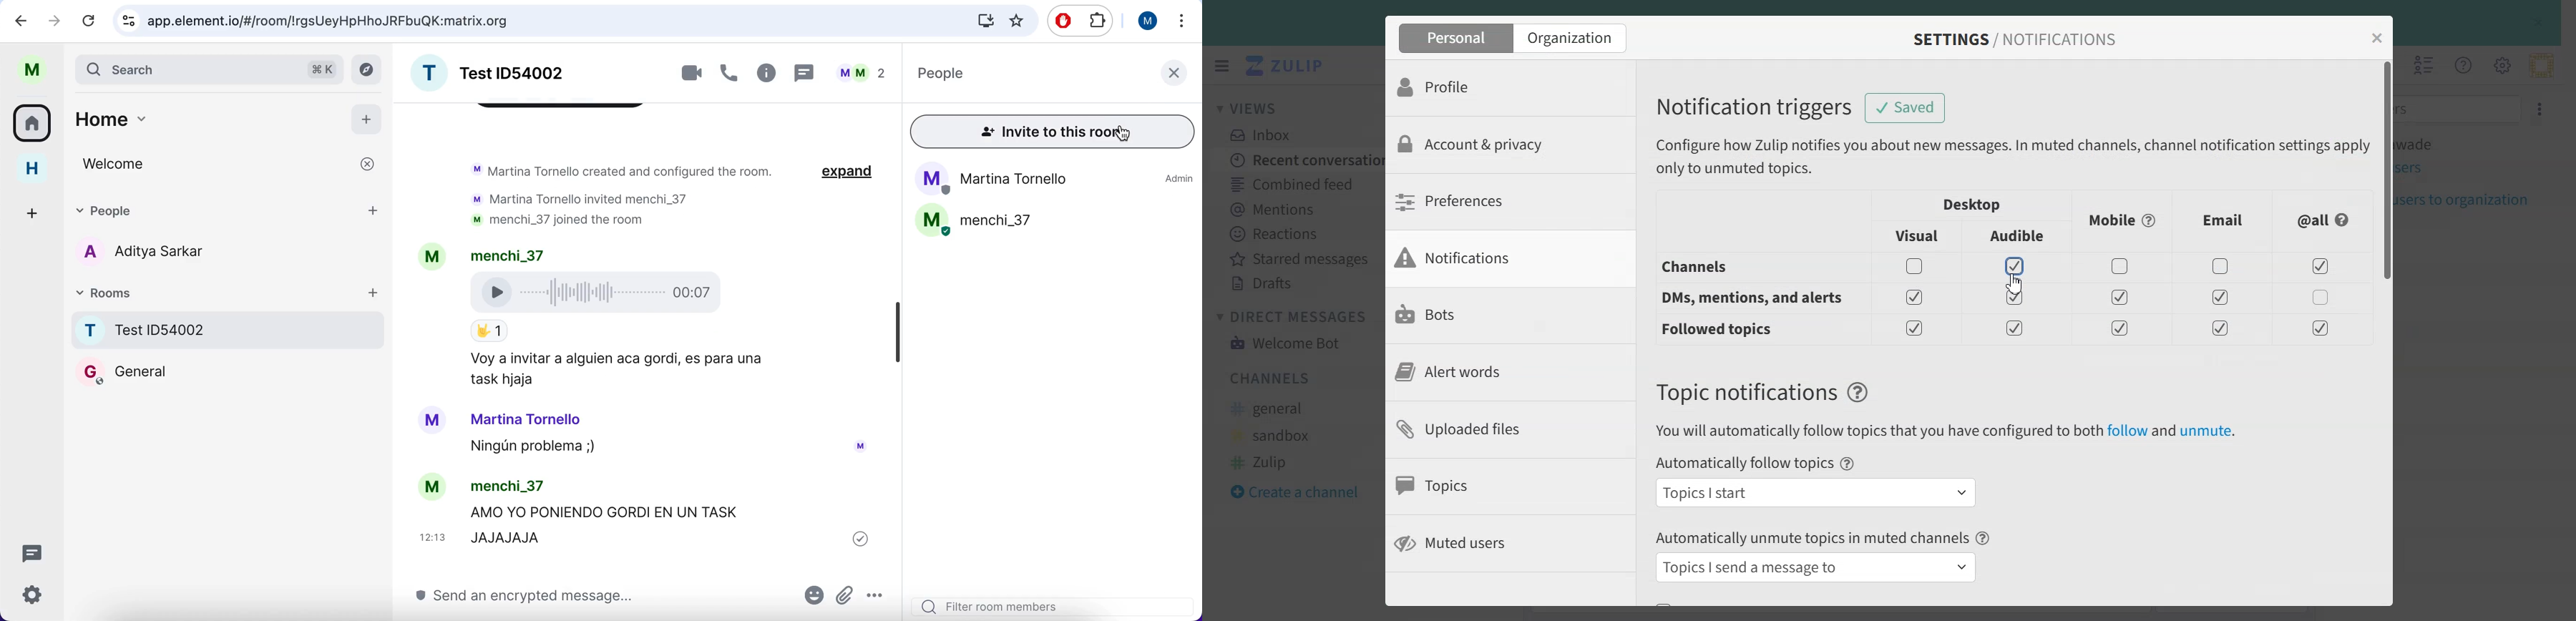  What do you see at coordinates (1255, 107) in the screenshot?
I see `Views` at bounding box center [1255, 107].